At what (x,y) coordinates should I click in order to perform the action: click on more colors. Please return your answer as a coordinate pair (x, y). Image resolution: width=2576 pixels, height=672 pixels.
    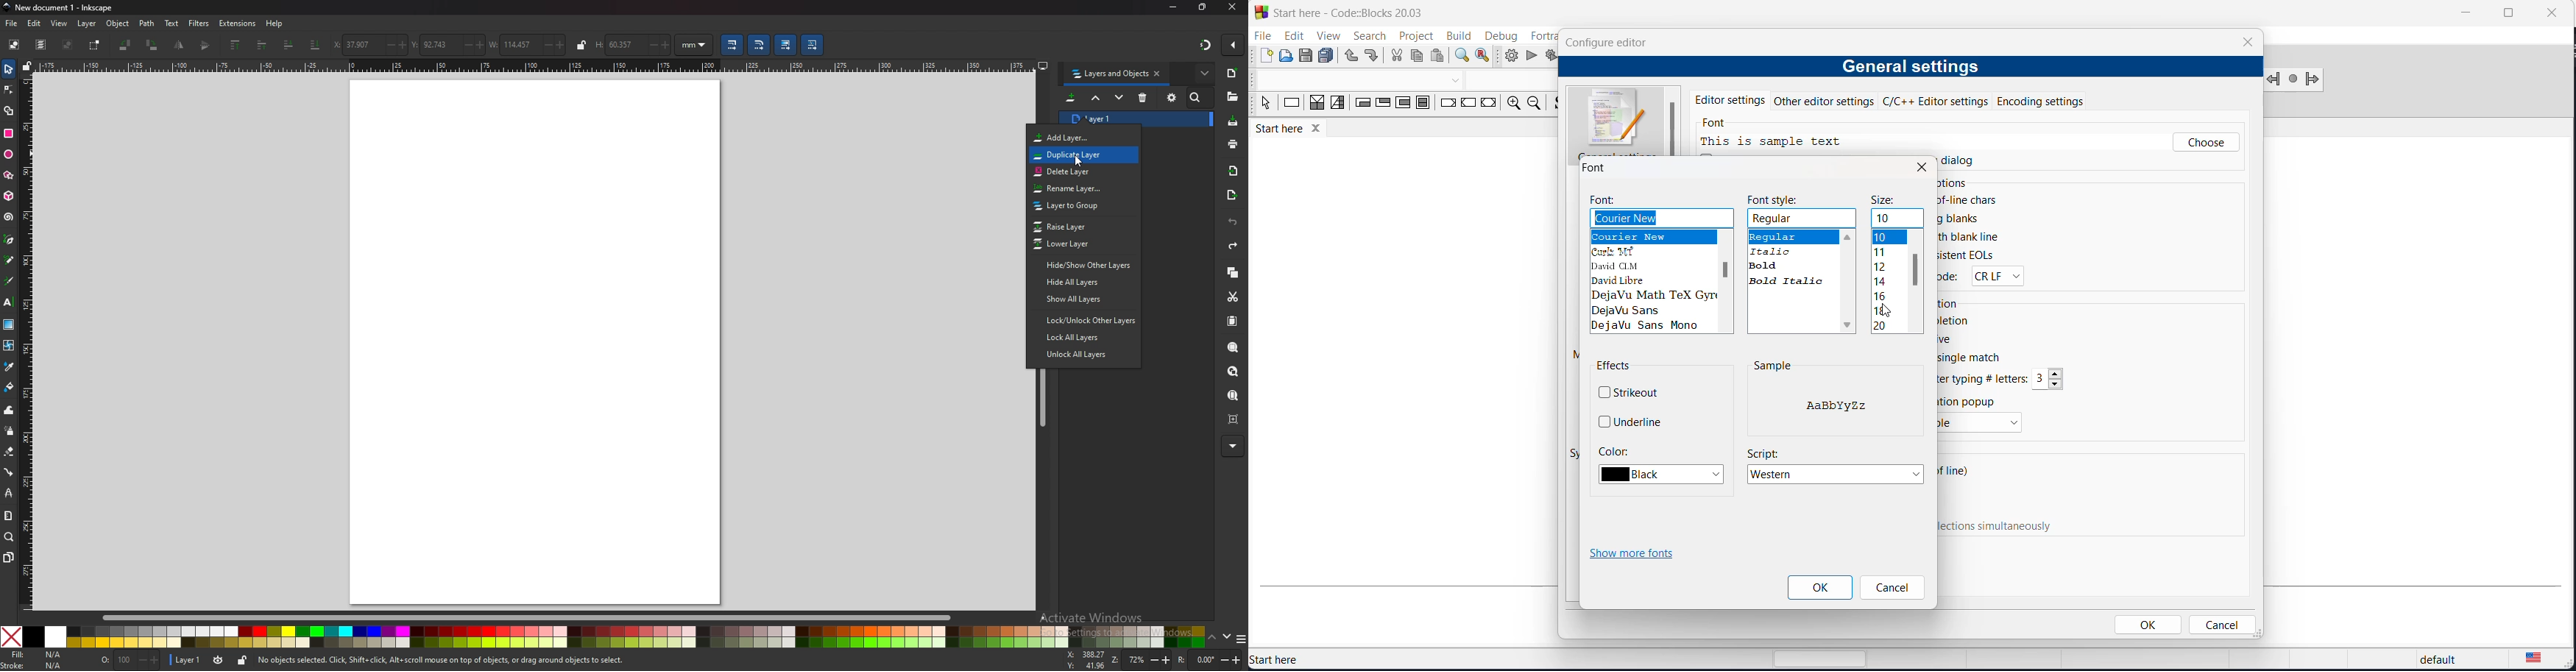
    Looking at the image, I should click on (1242, 639).